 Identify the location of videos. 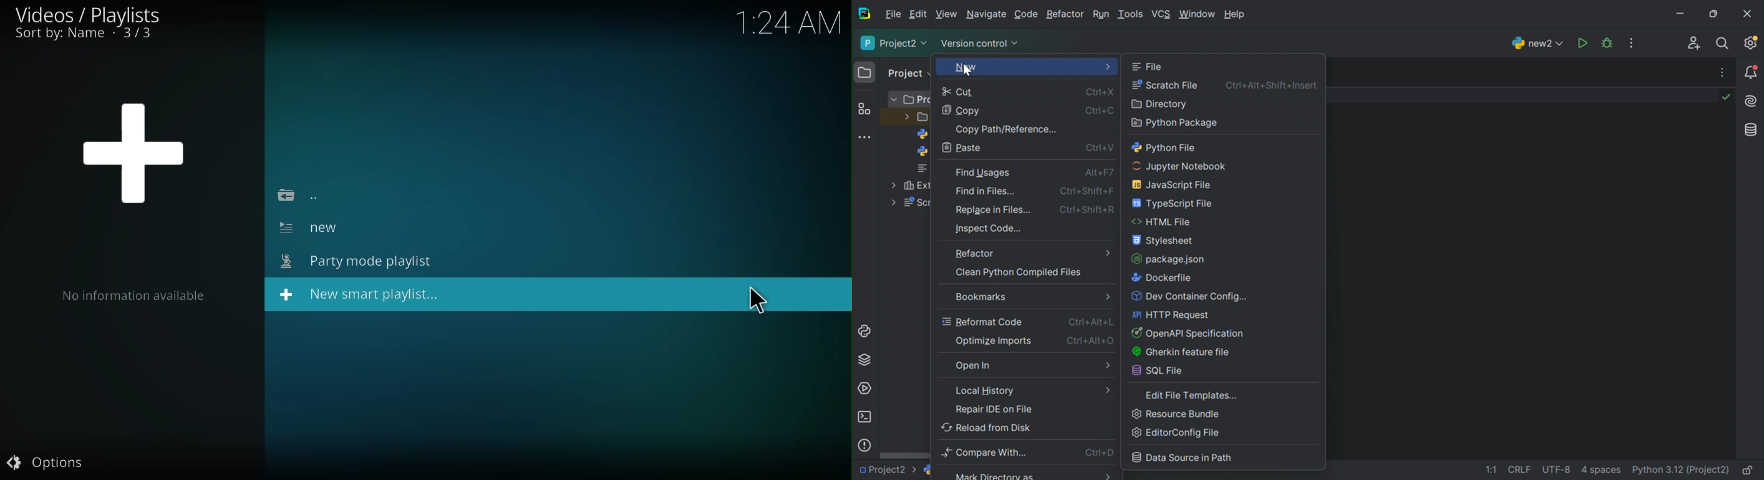
(92, 14).